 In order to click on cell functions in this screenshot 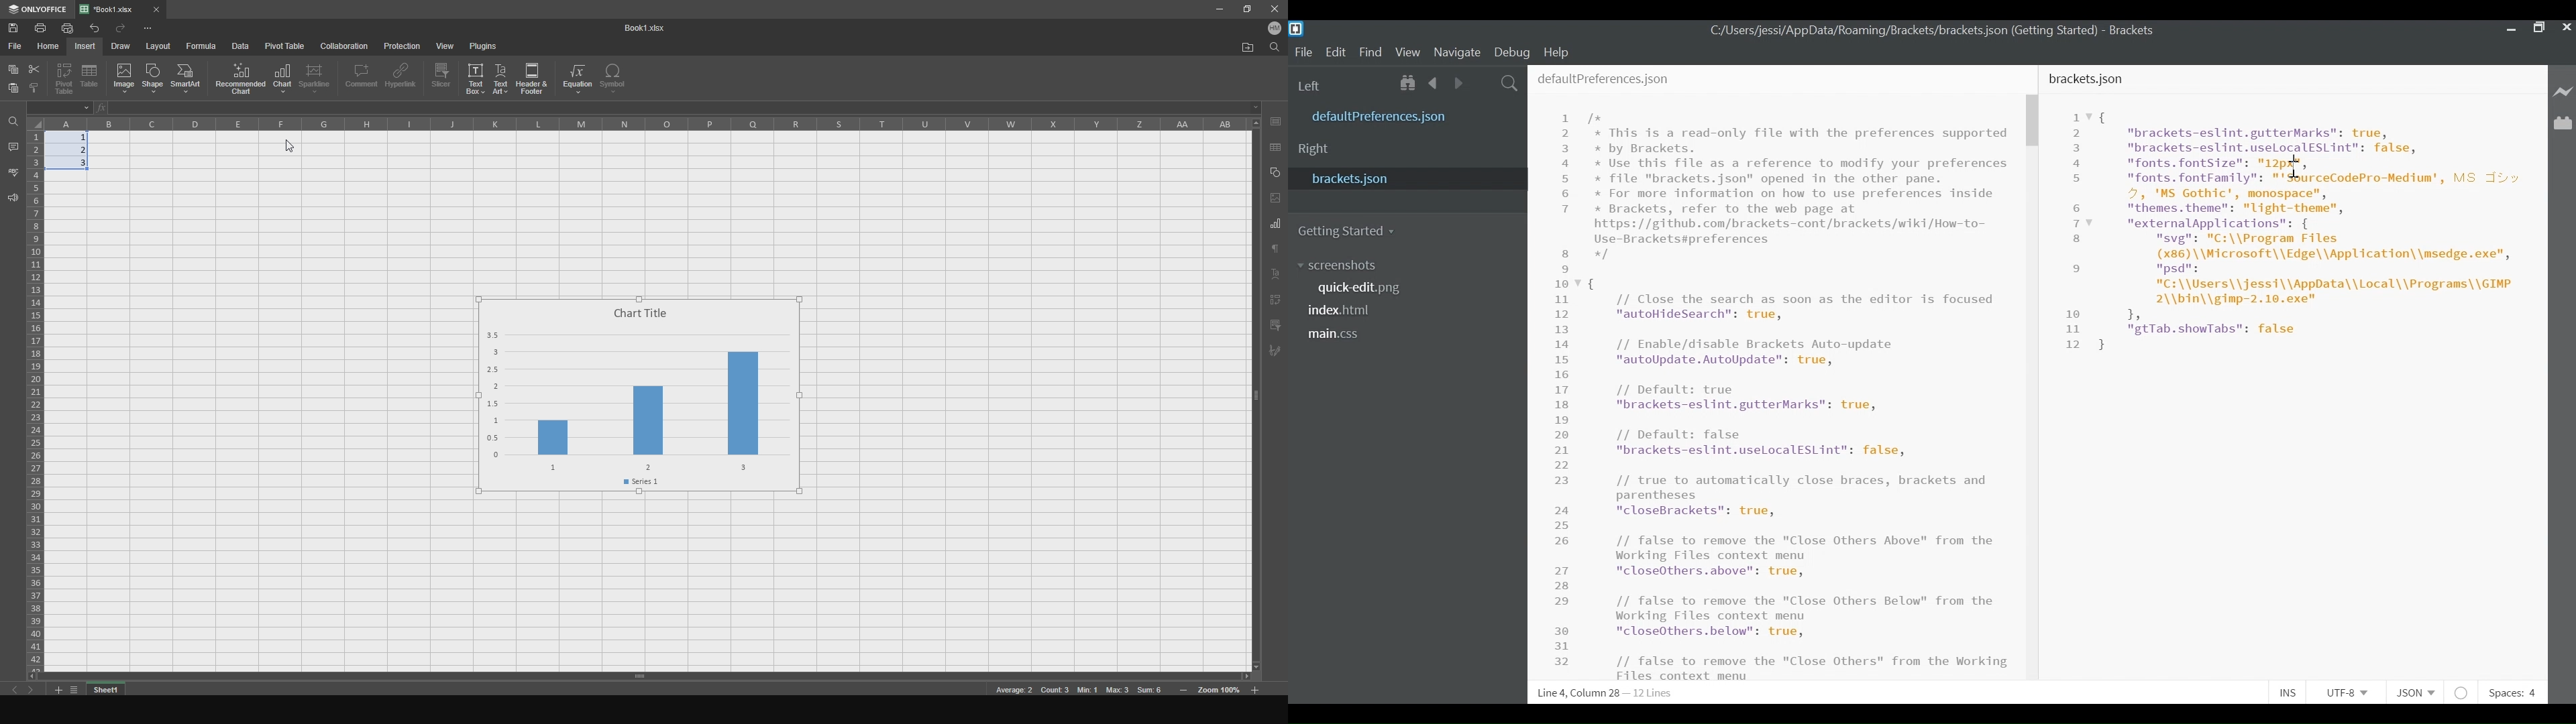, I will do `click(680, 109)`.